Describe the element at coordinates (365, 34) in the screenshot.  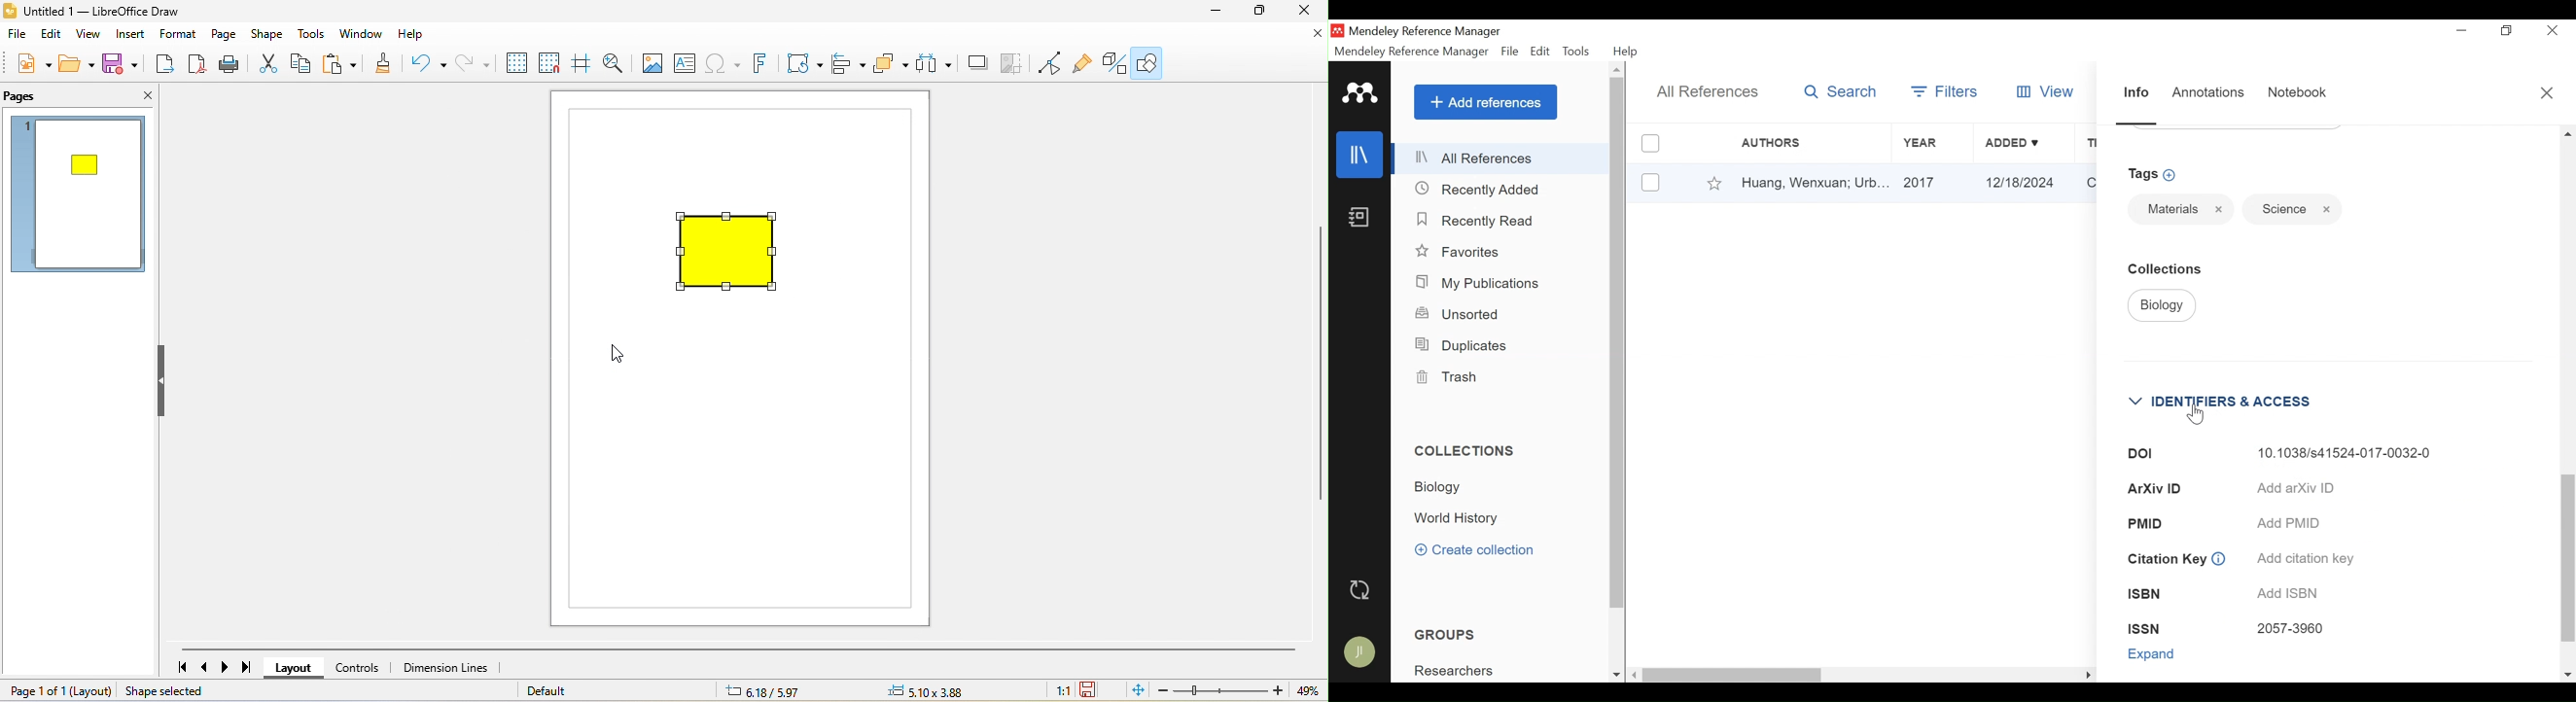
I see `window` at that location.